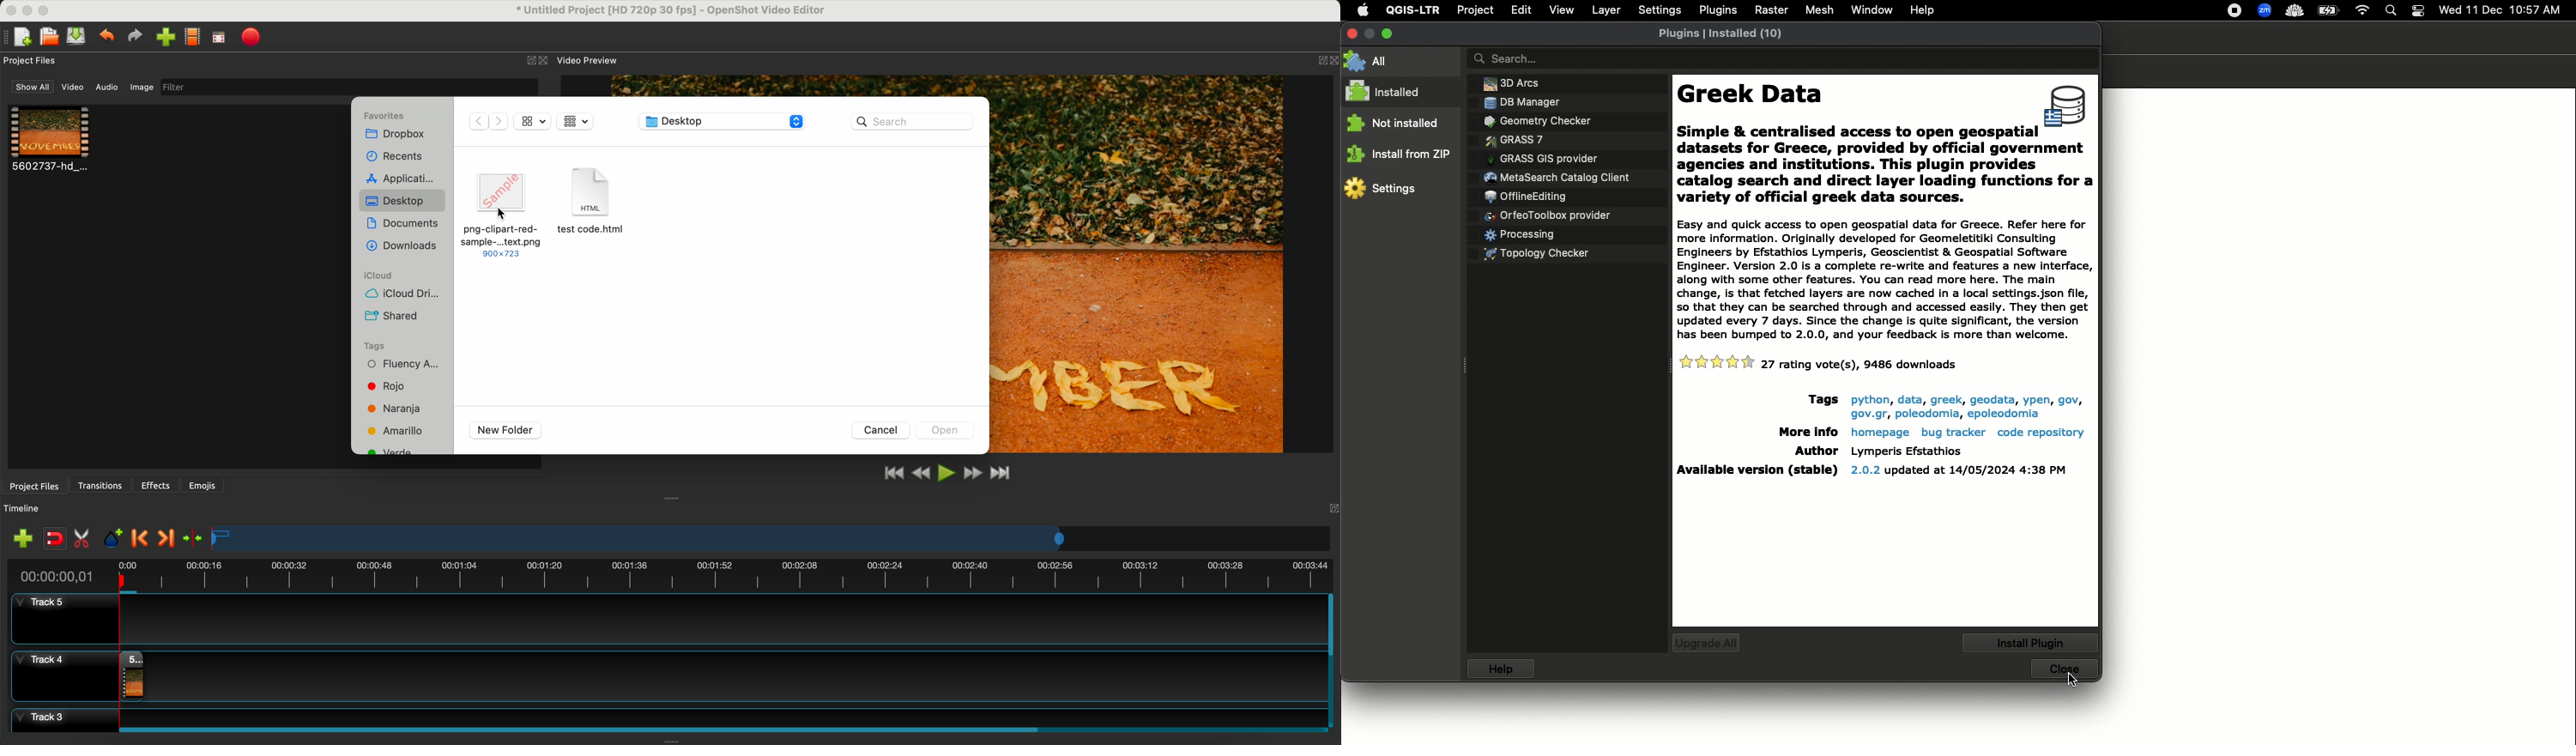  What do you see at coordinates (1757, 471) in the screenshot?
I see `Available version (stable)` at bounding box center [1757, 471].